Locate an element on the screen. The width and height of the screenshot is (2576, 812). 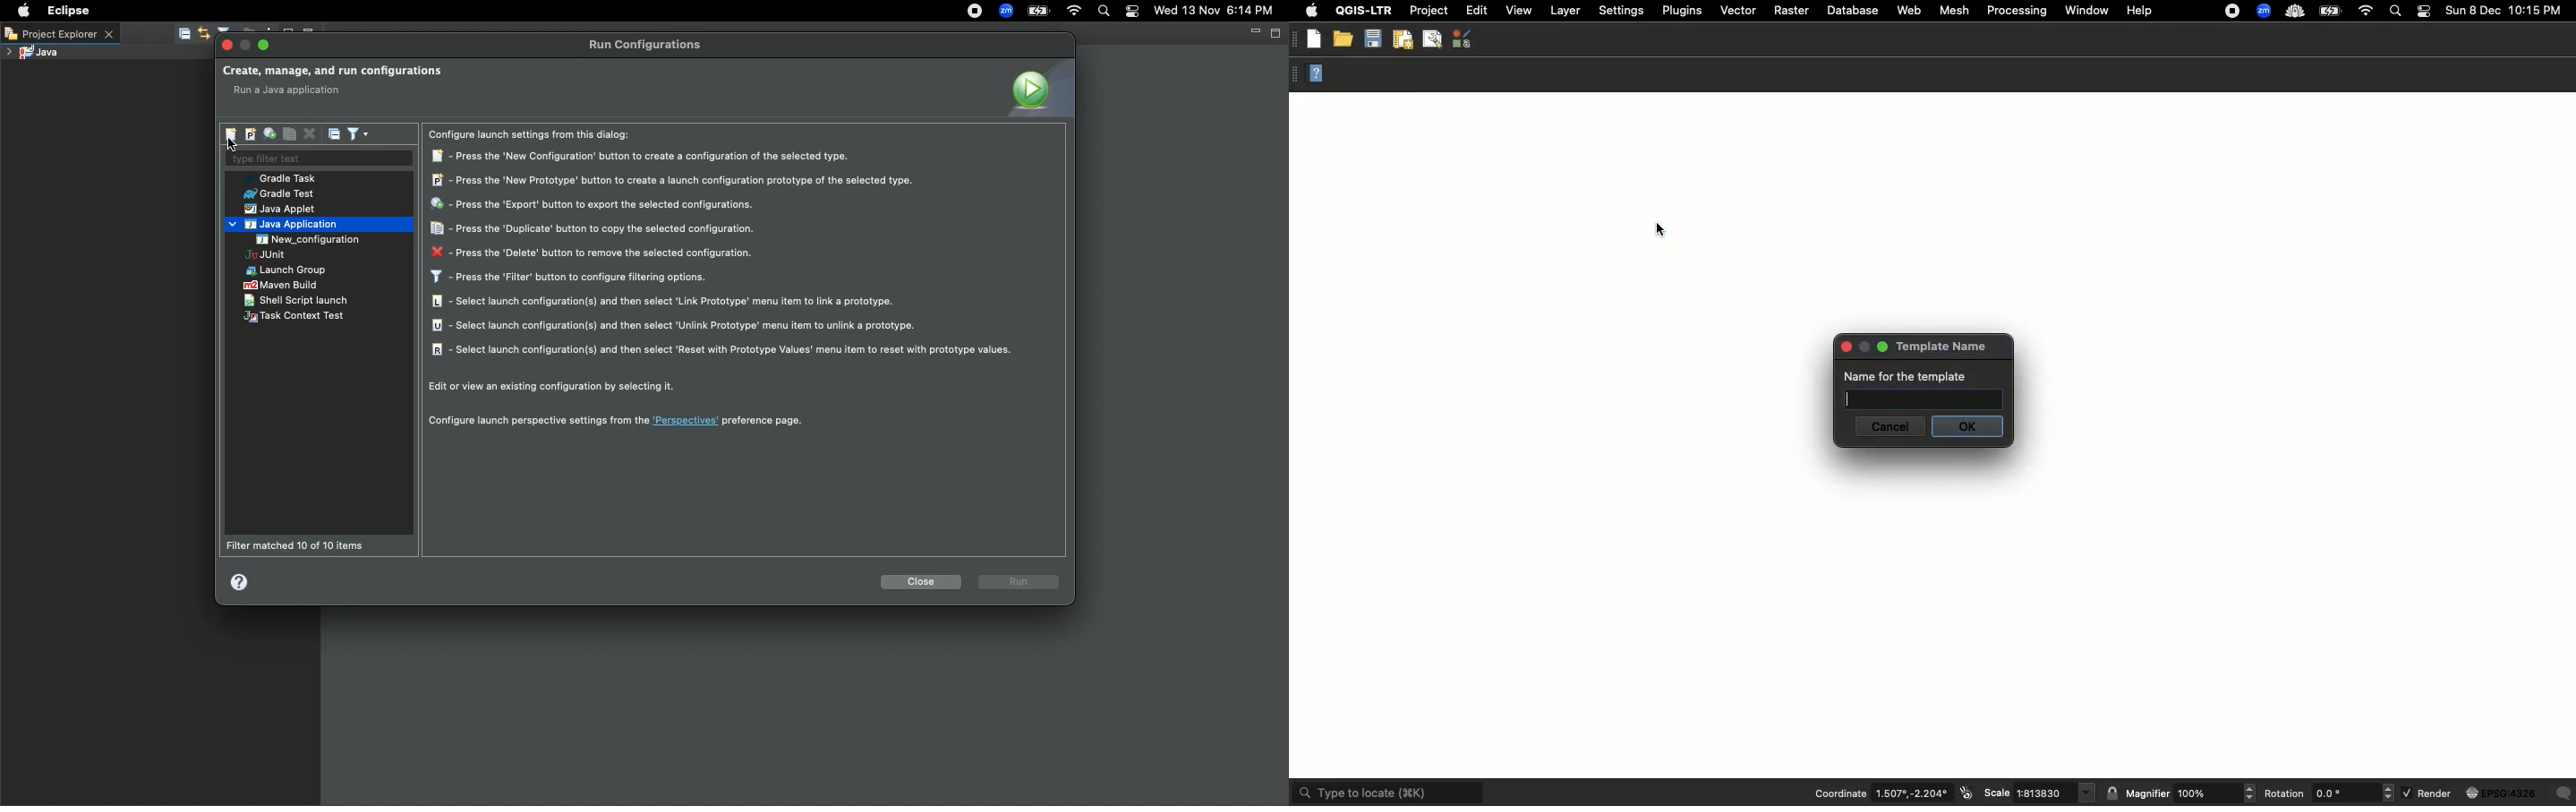
lock is located at coordinates (2114, 793).